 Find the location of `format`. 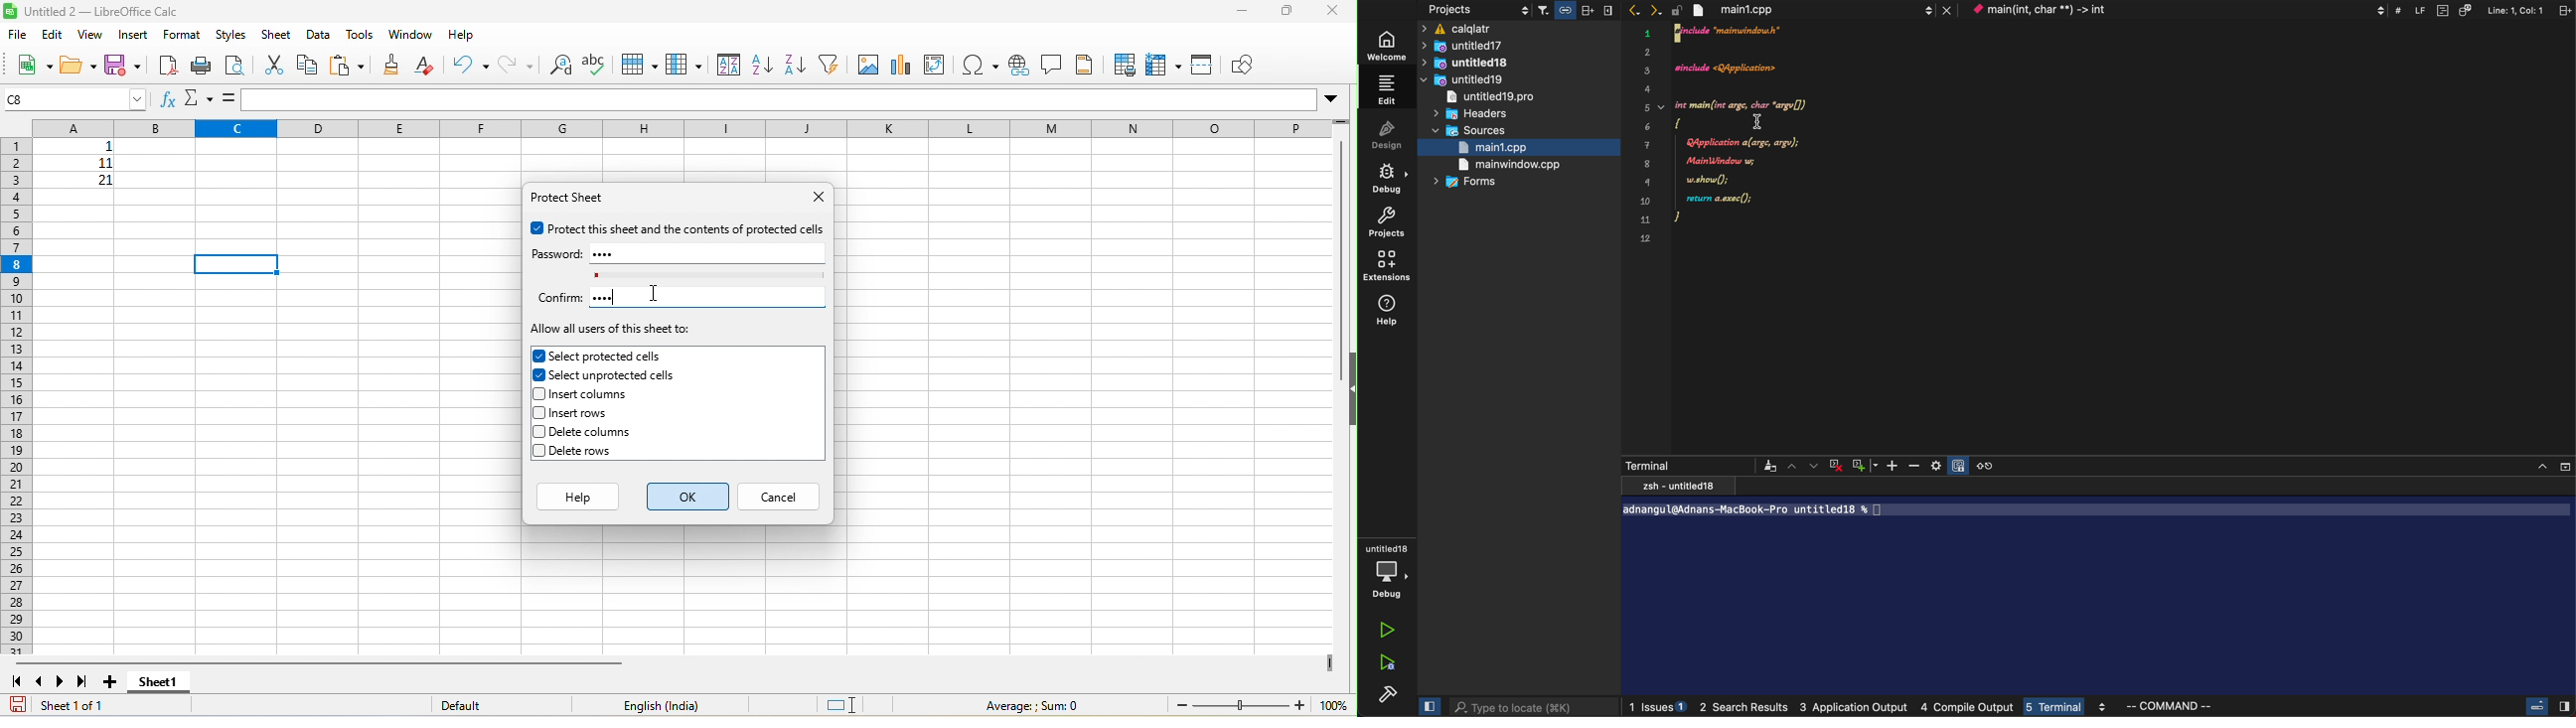

format is located at coordinates (183, 36).